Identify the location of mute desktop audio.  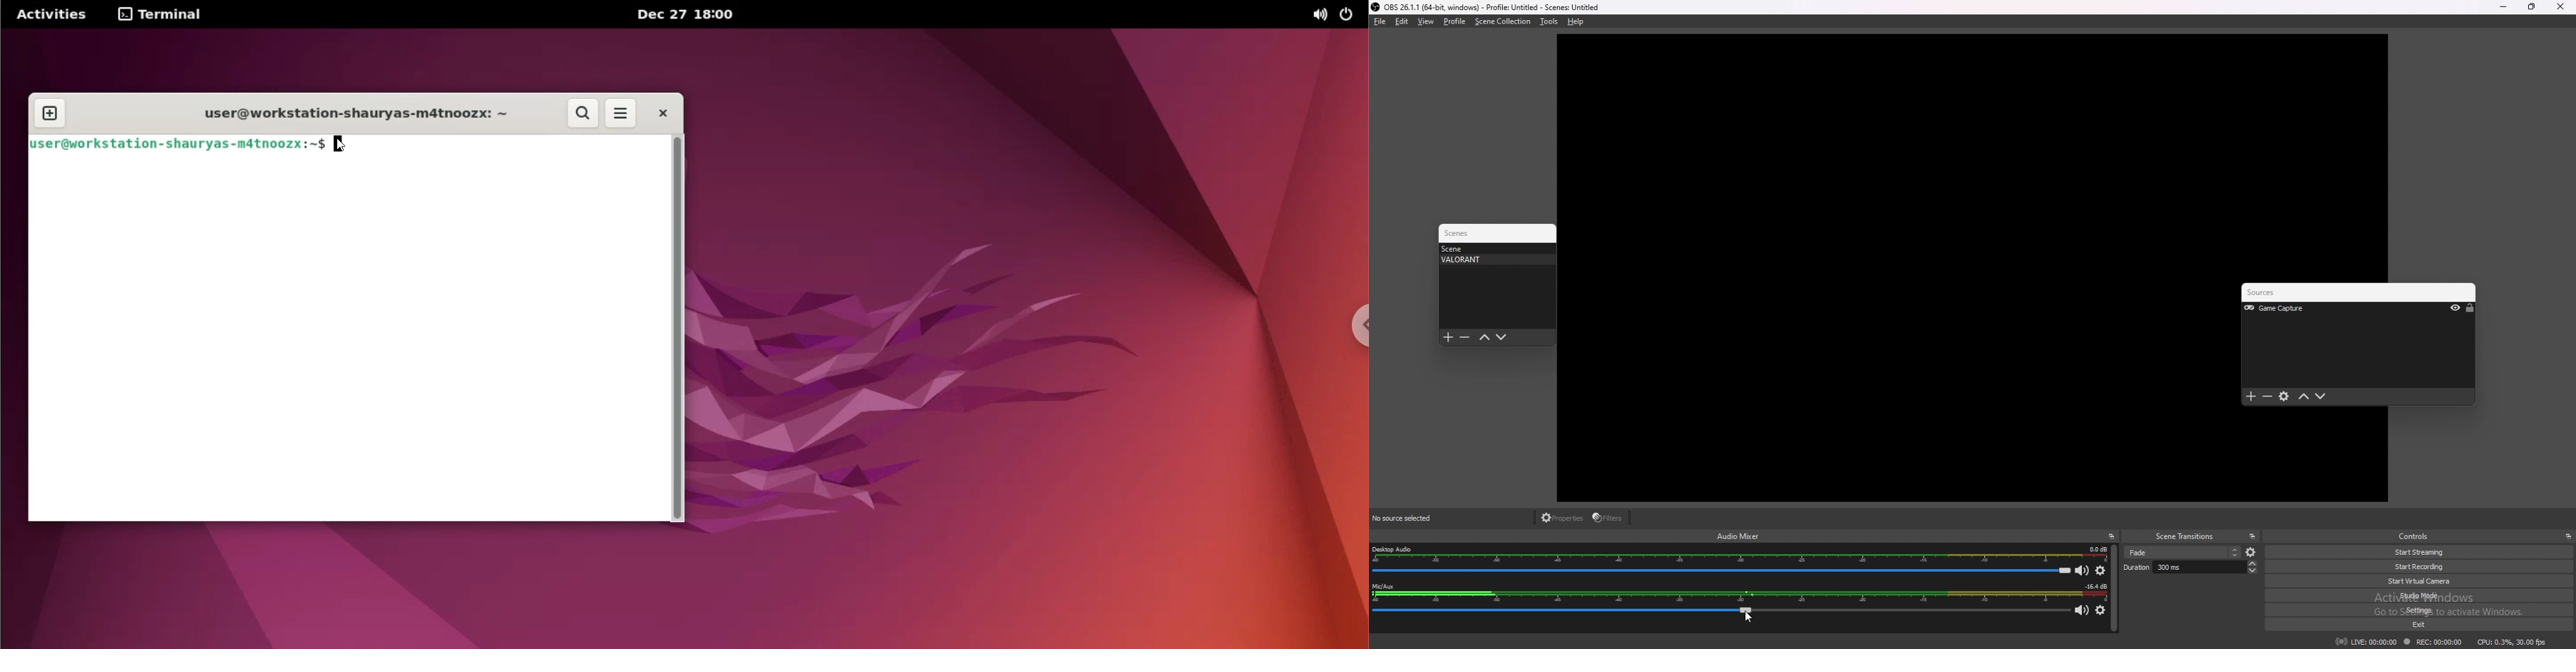
(2082, 570).